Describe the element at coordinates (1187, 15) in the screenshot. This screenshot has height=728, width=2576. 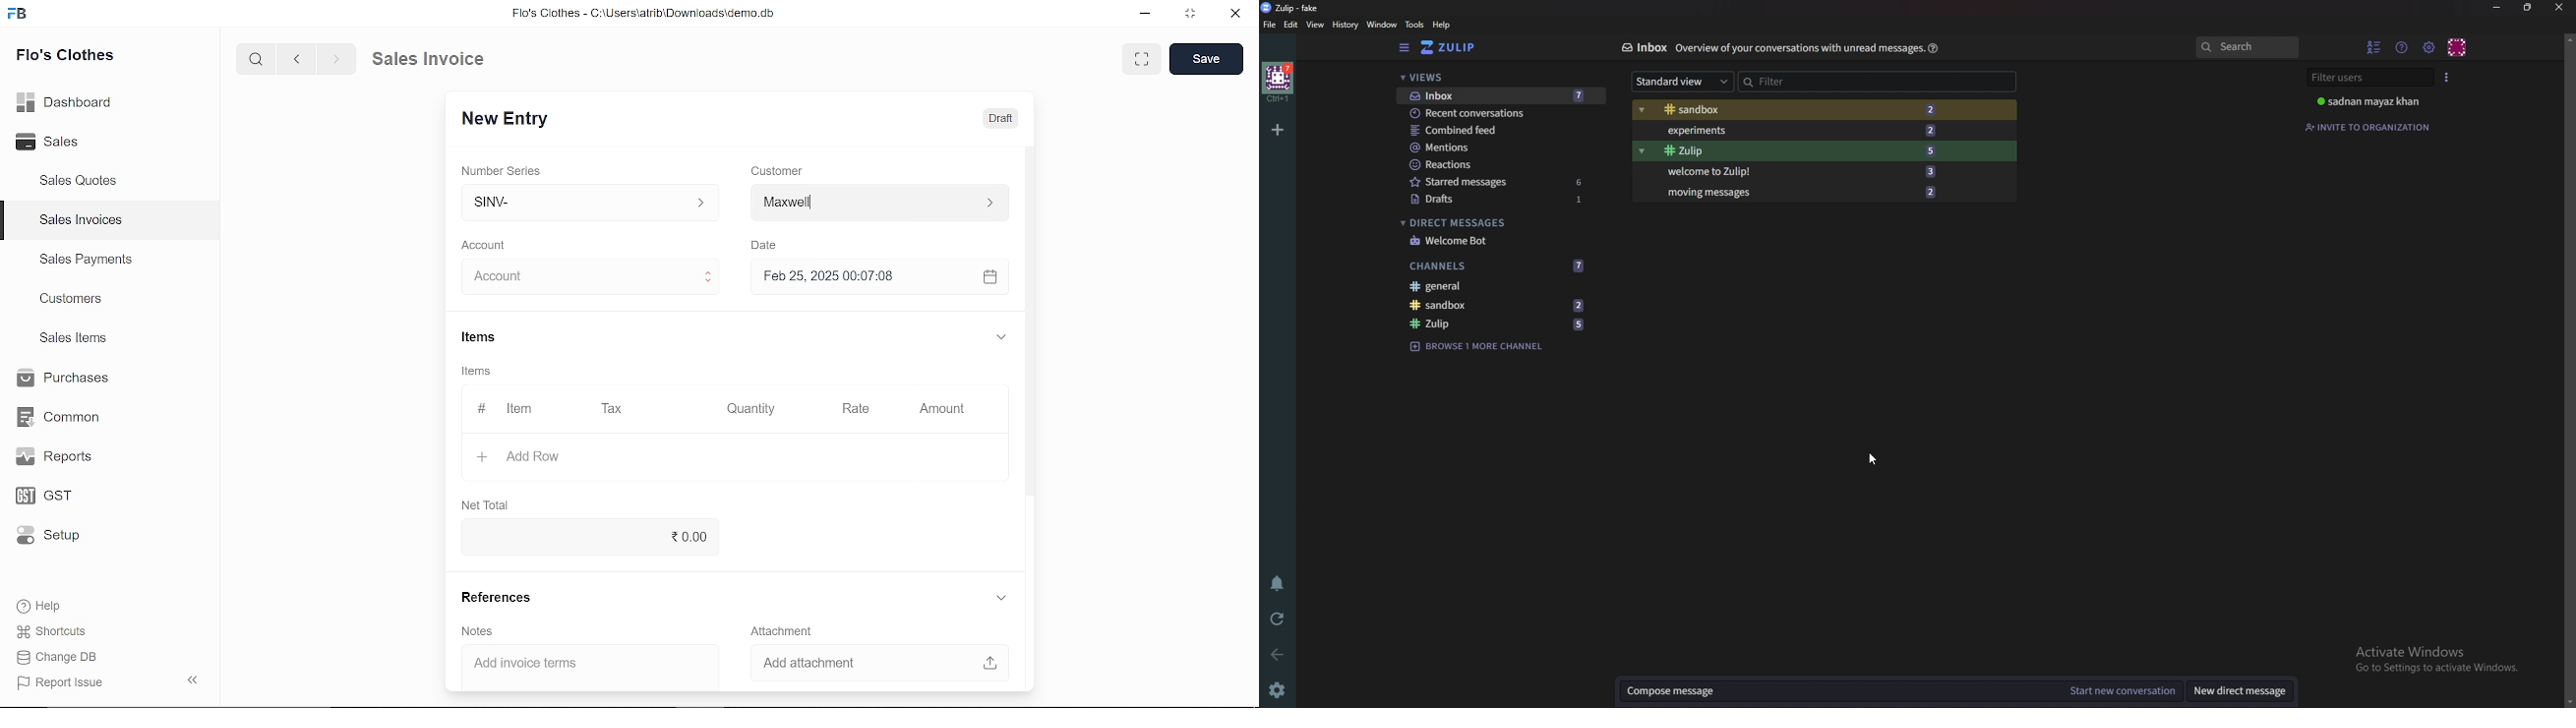
I see `restore down` at that location.